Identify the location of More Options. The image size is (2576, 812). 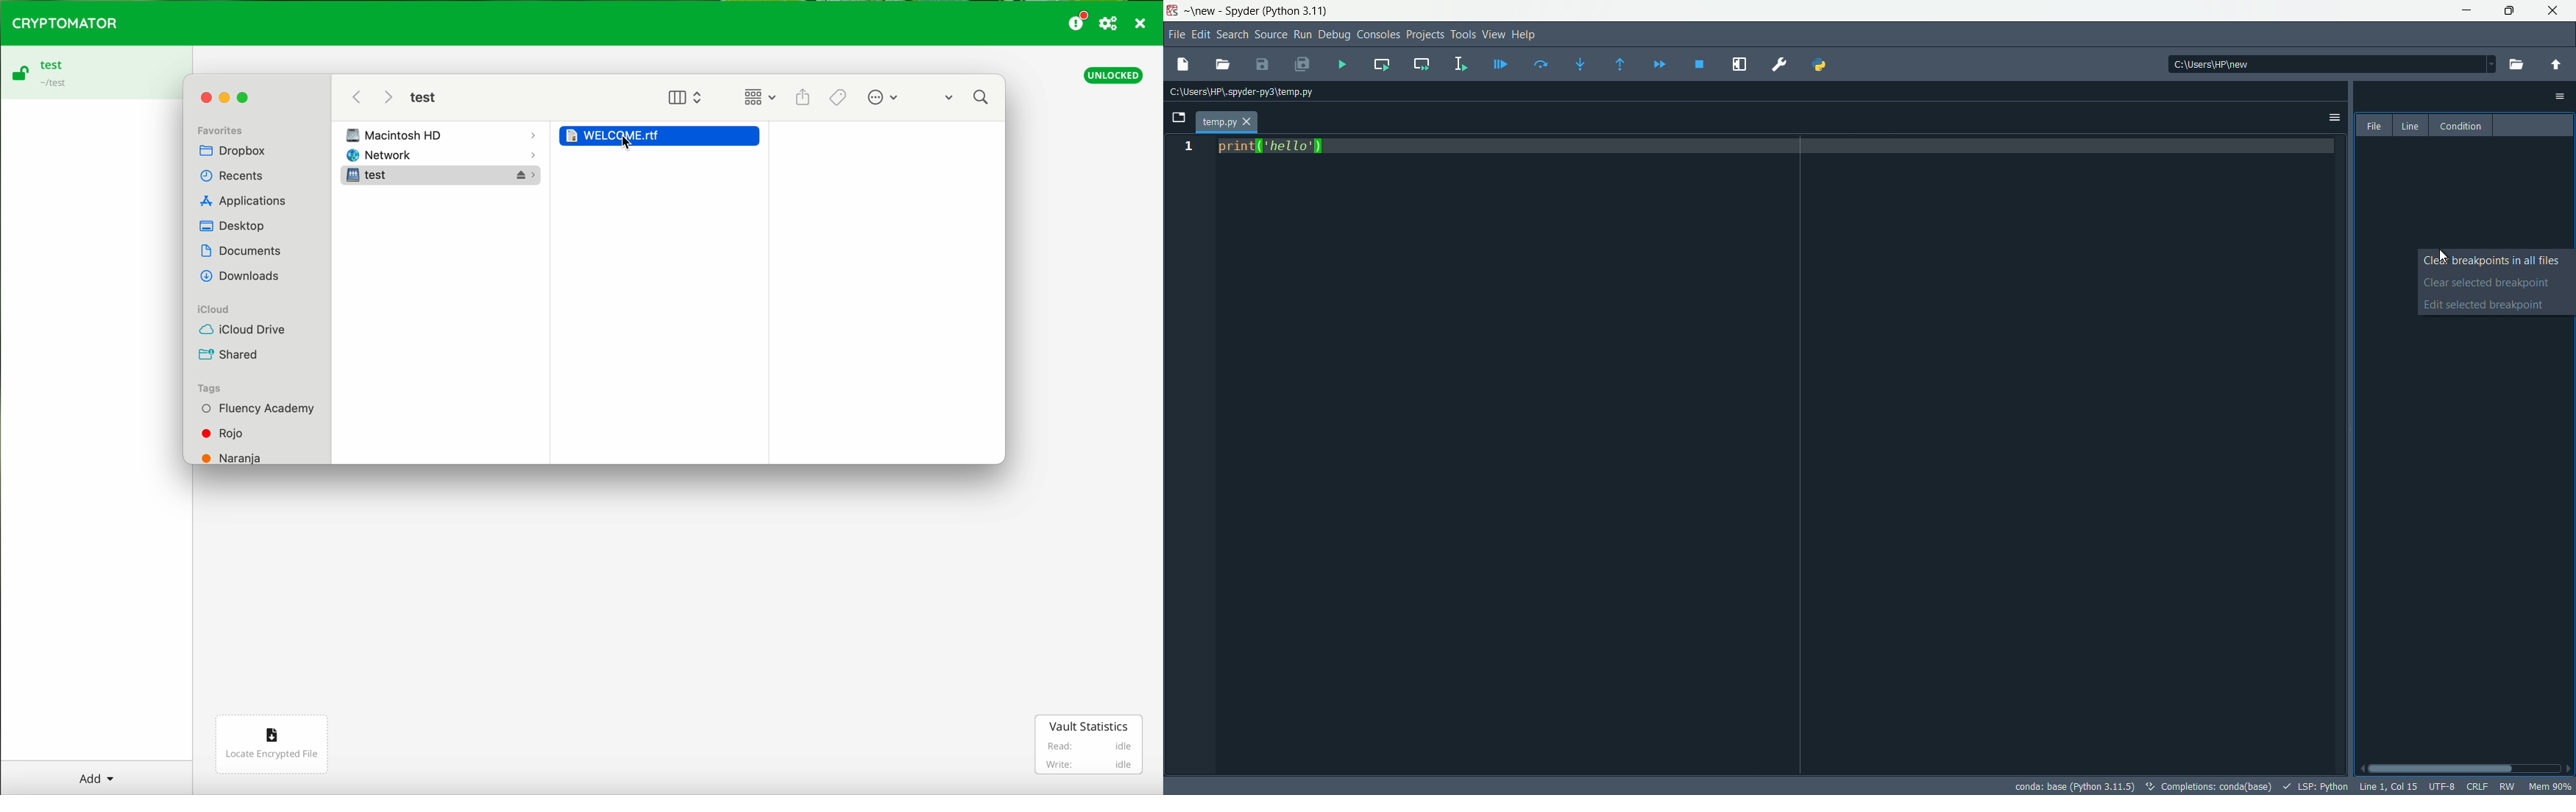
(891, 97).